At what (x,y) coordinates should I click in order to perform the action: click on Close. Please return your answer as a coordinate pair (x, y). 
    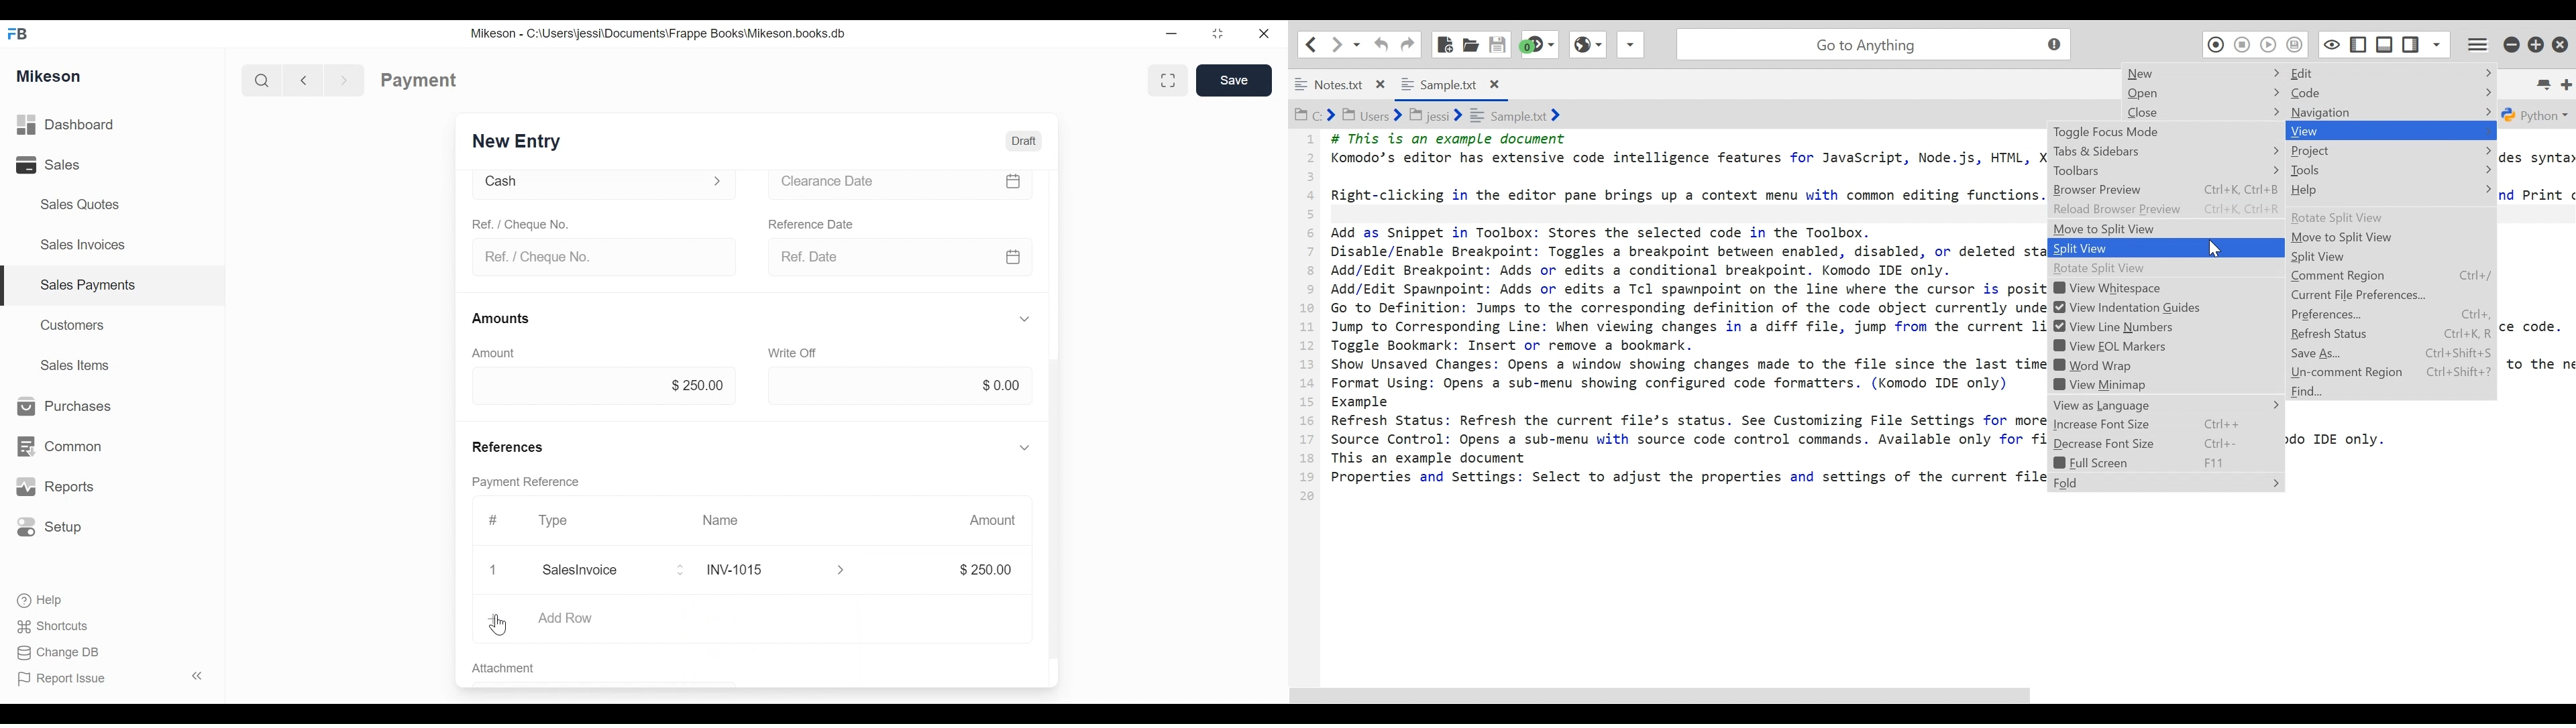
    Looking at the image, I should click on (492, 570).